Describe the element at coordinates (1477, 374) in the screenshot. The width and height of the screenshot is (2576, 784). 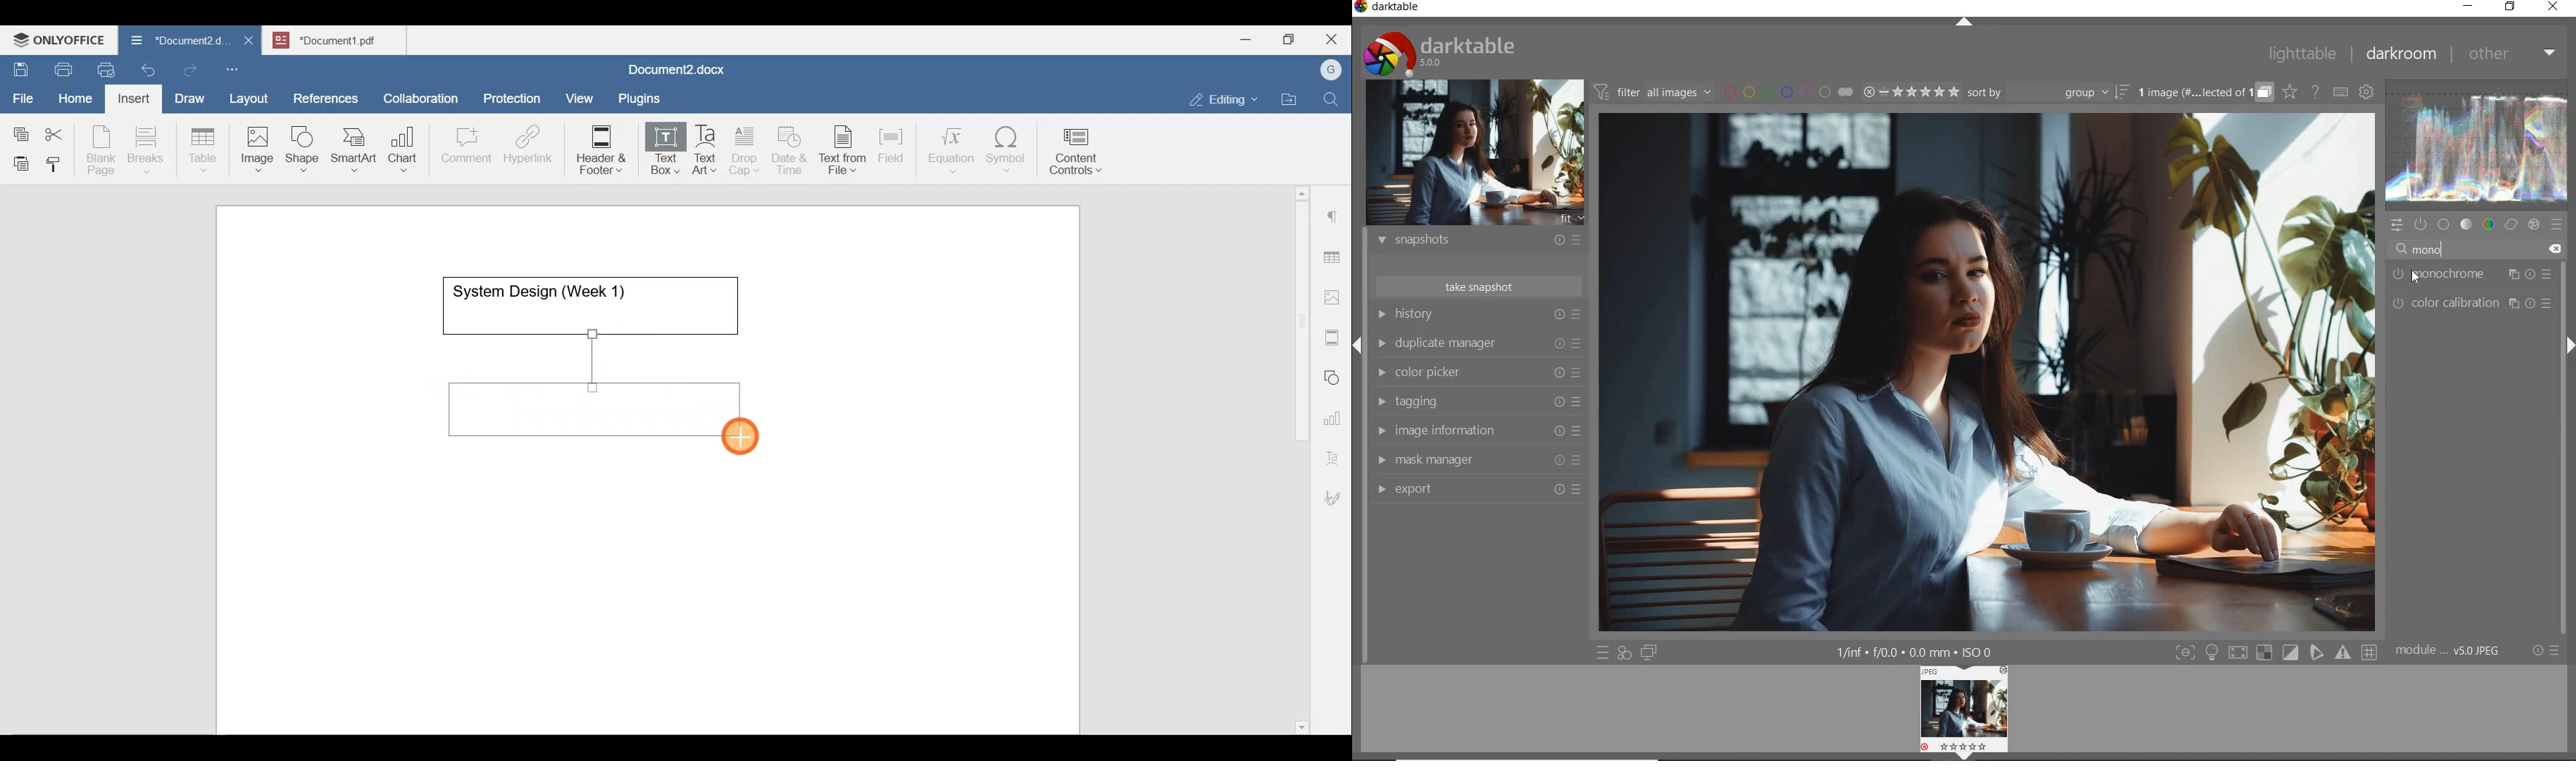
I see `color picker` at that location.